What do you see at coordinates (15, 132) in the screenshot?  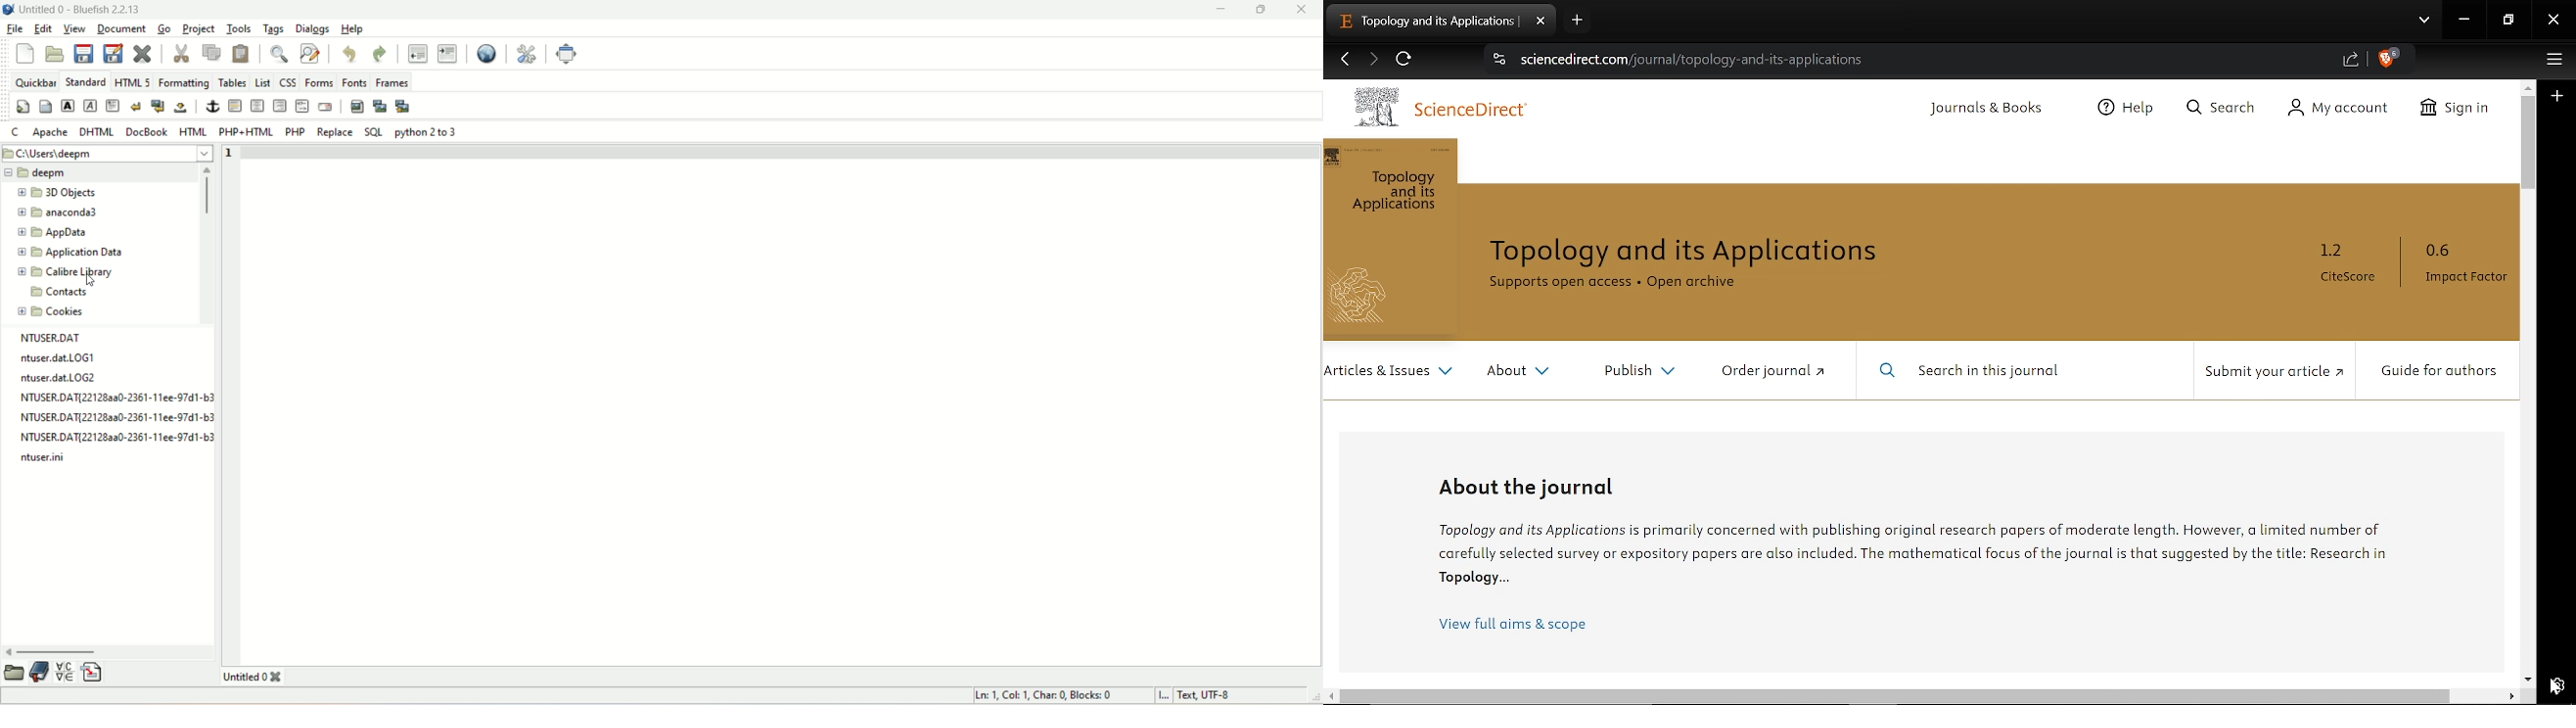 I see `C` at bounding box center [15, 132].